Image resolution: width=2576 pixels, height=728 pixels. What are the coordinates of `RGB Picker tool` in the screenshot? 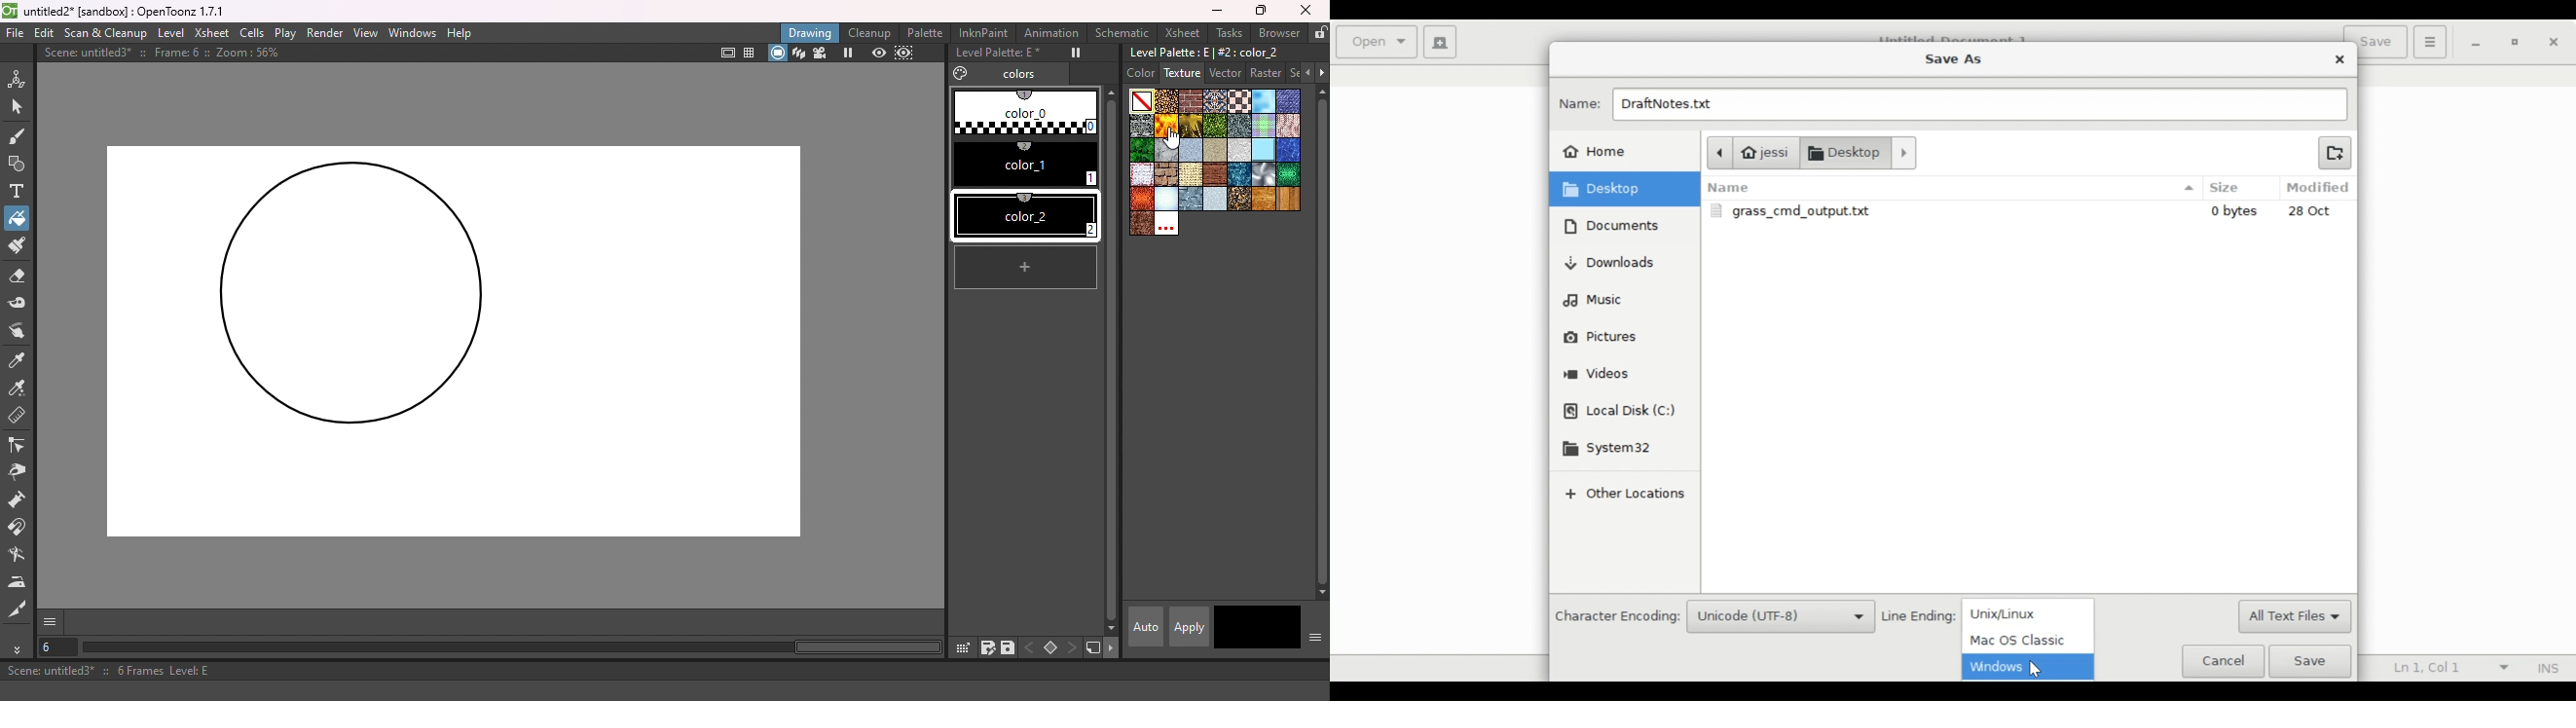 It's located at (22, 389).